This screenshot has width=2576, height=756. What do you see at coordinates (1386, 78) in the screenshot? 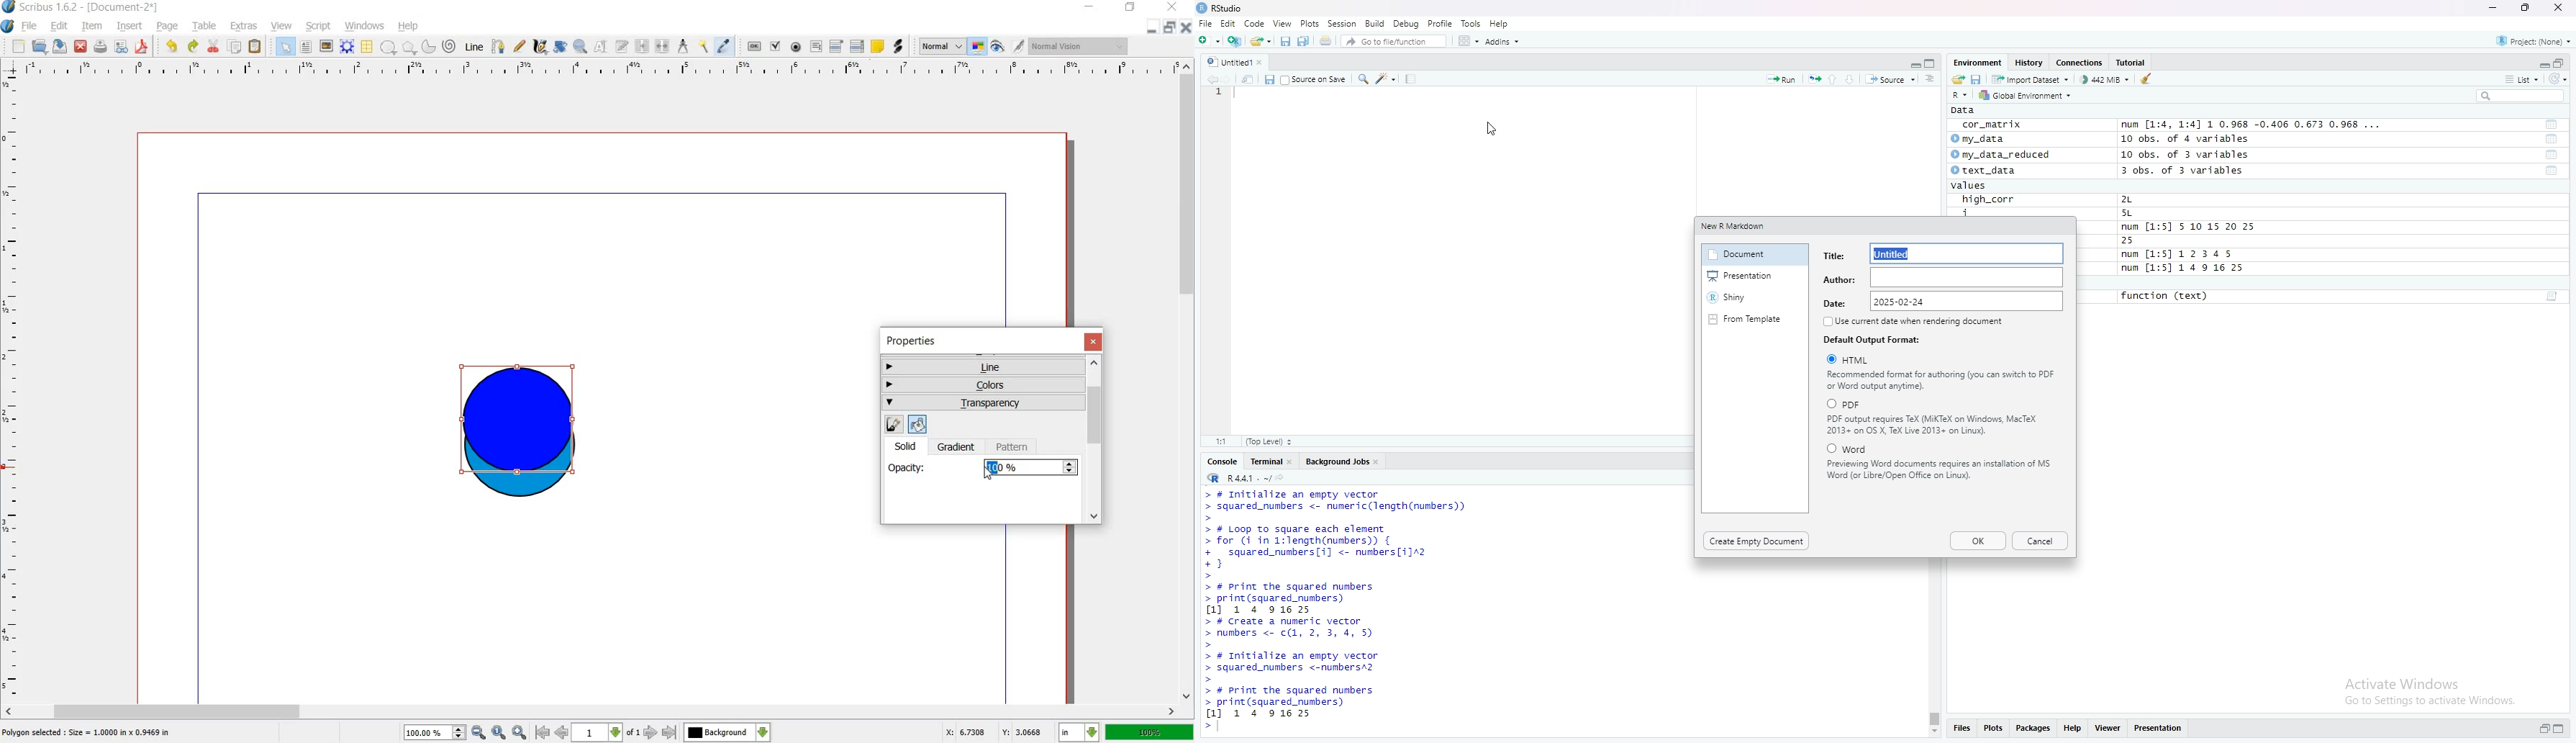
I see `Code tools` at bounding box center [1386, 78].